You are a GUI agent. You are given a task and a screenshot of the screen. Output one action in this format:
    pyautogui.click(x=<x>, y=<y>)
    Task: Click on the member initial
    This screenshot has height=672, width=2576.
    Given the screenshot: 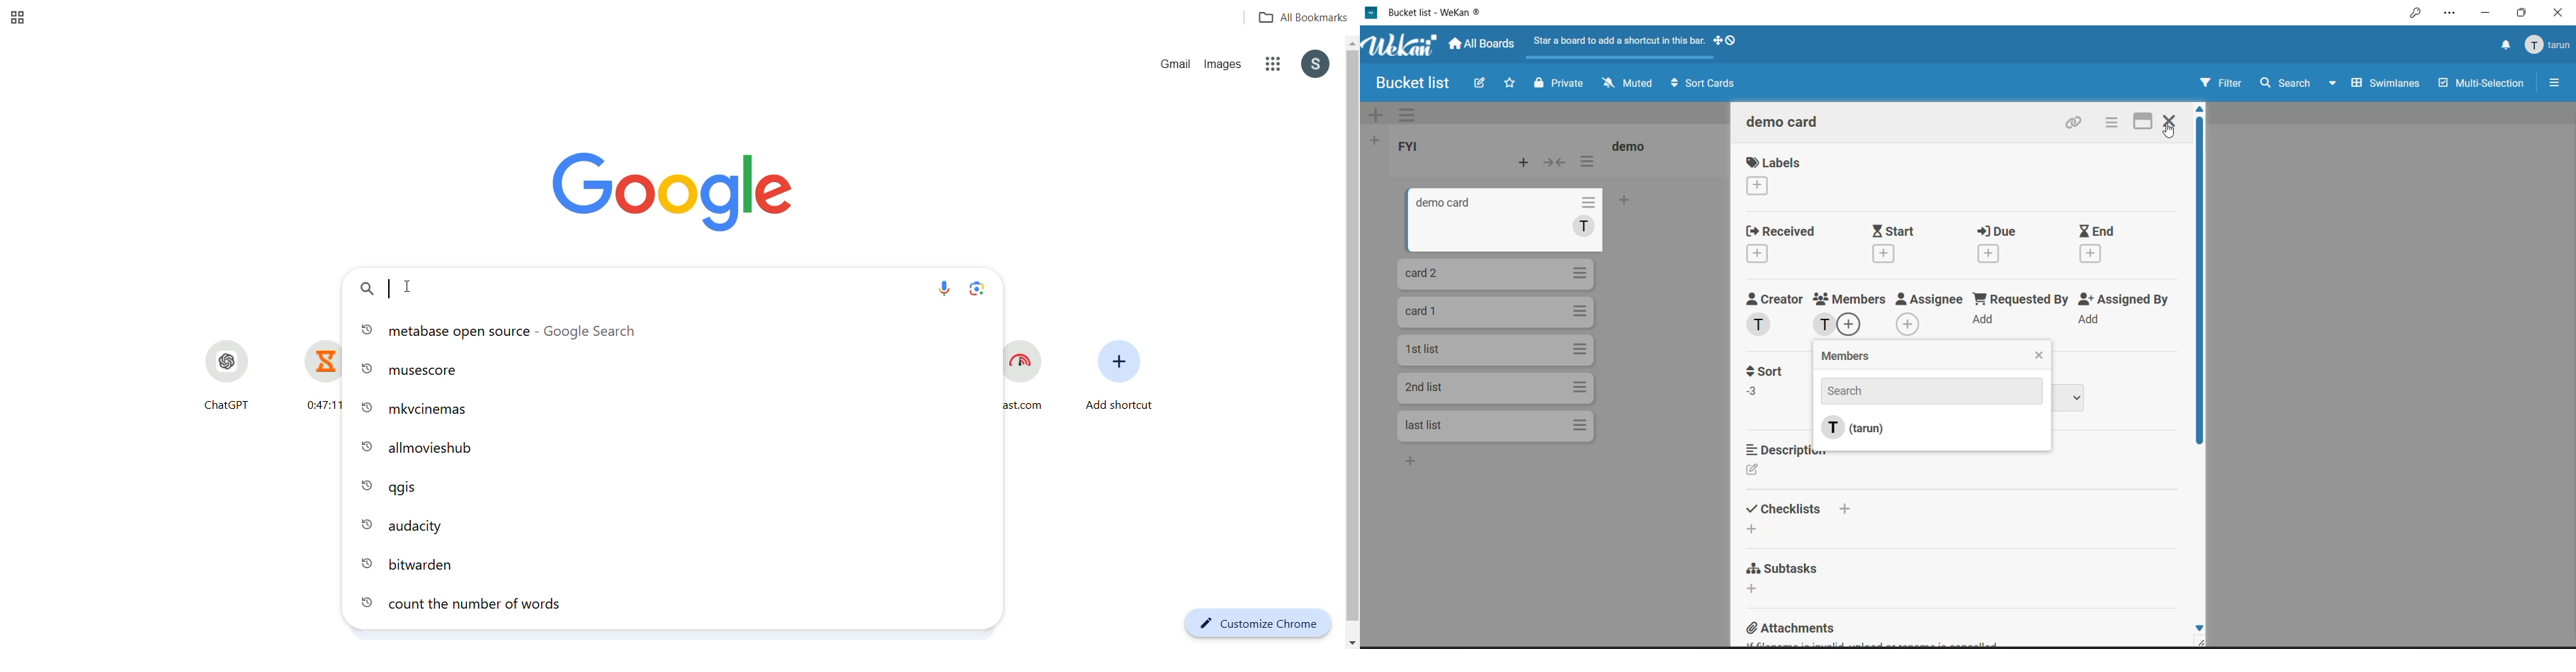 What is the action you would take?
    pyautogui.click(x=1824, y=325)
    